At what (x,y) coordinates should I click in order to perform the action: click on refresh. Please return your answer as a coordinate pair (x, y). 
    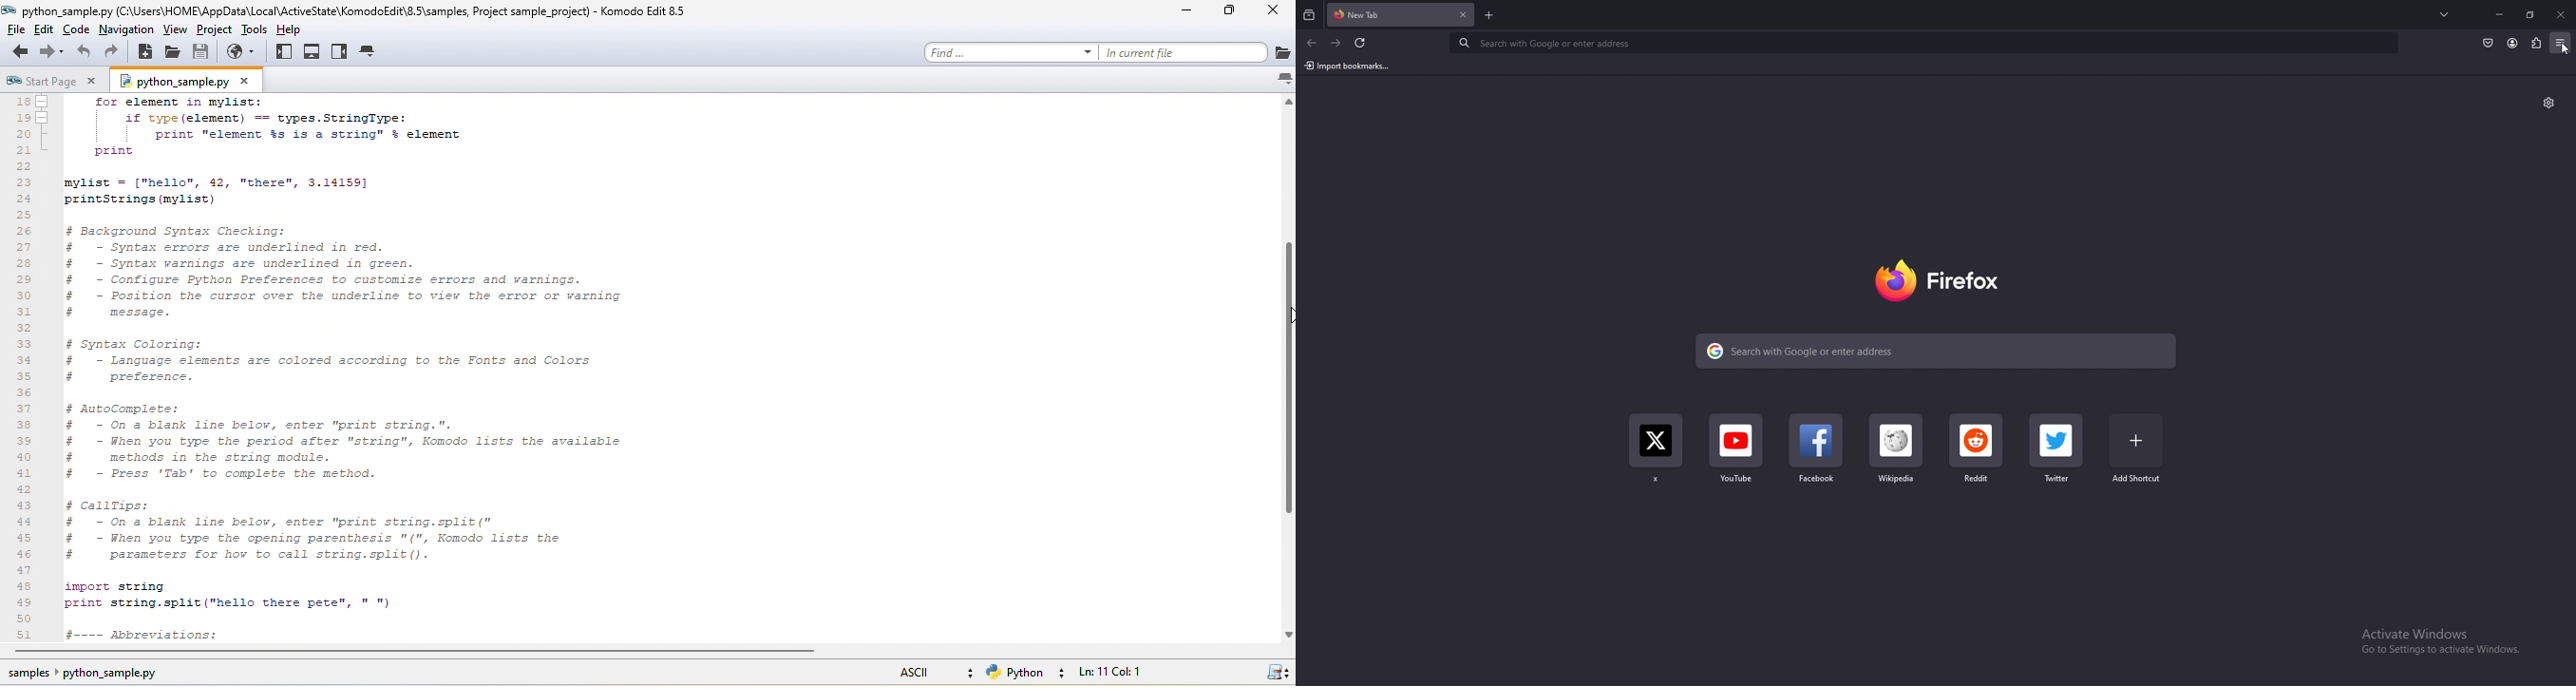
    Looking at the image, I should click on (1361, 43).